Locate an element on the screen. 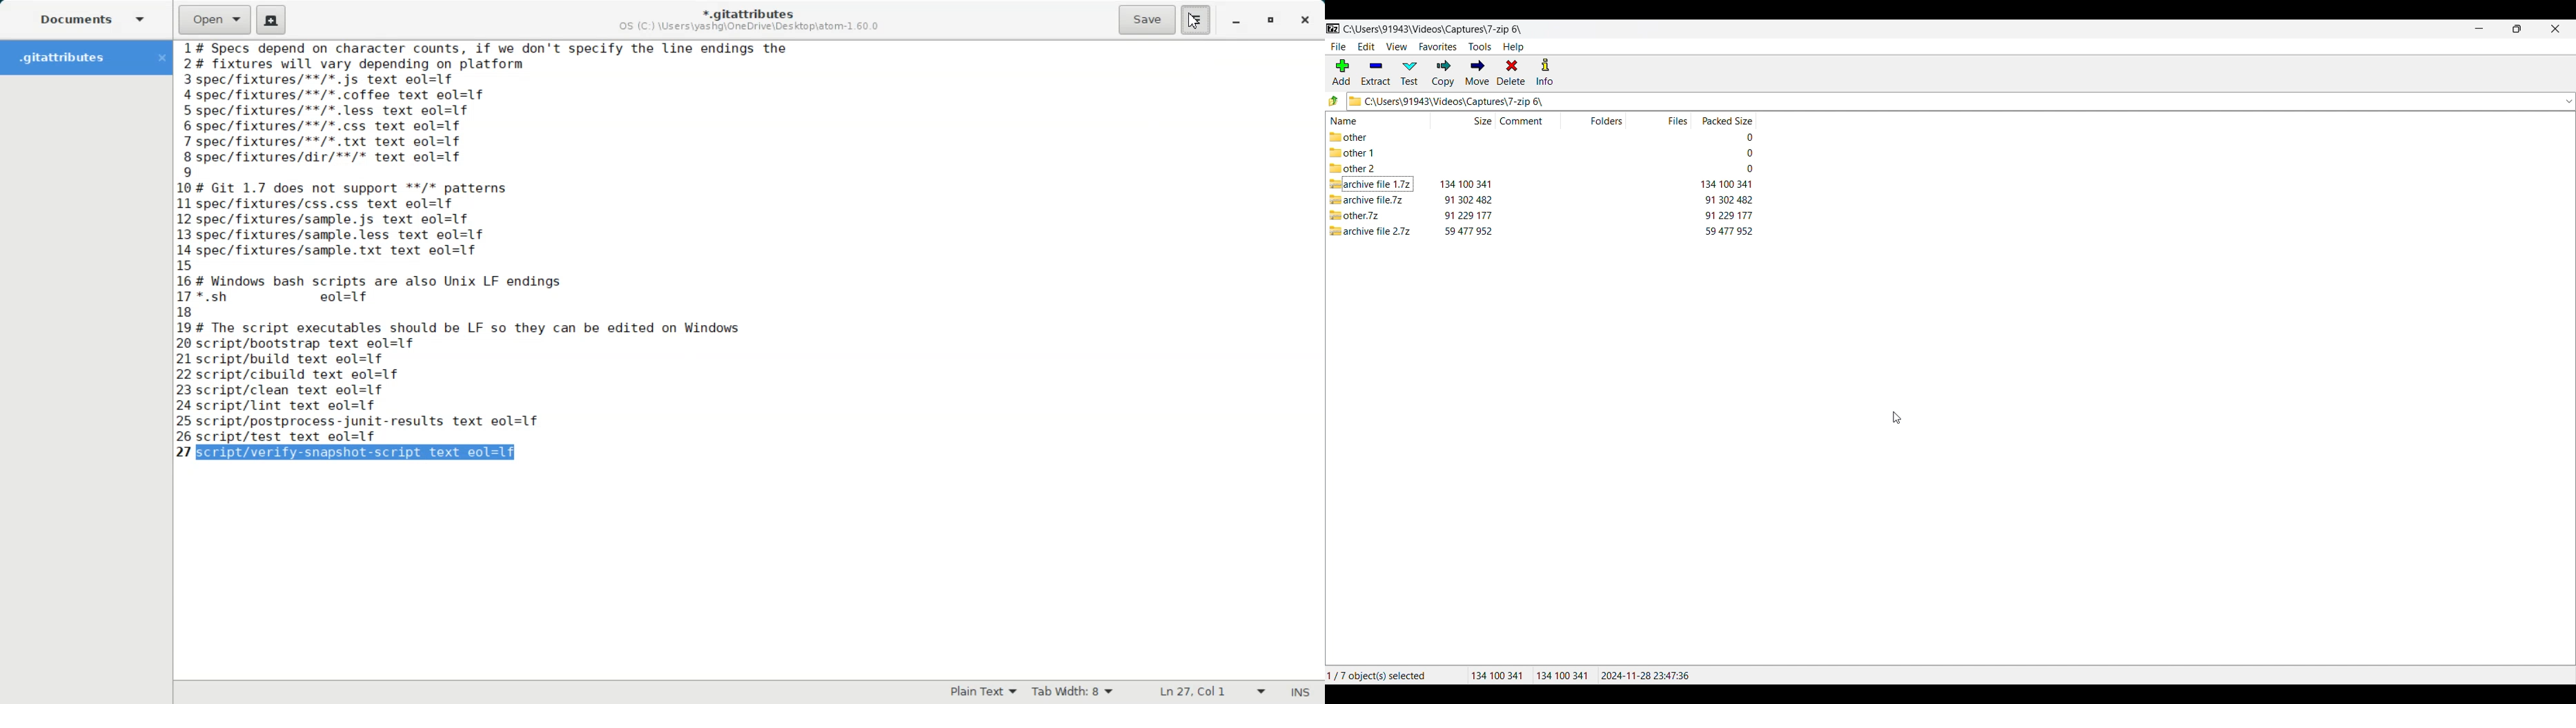 This screenshot has width=2576, height=728. packed size is located at coordinates (1729, 214).